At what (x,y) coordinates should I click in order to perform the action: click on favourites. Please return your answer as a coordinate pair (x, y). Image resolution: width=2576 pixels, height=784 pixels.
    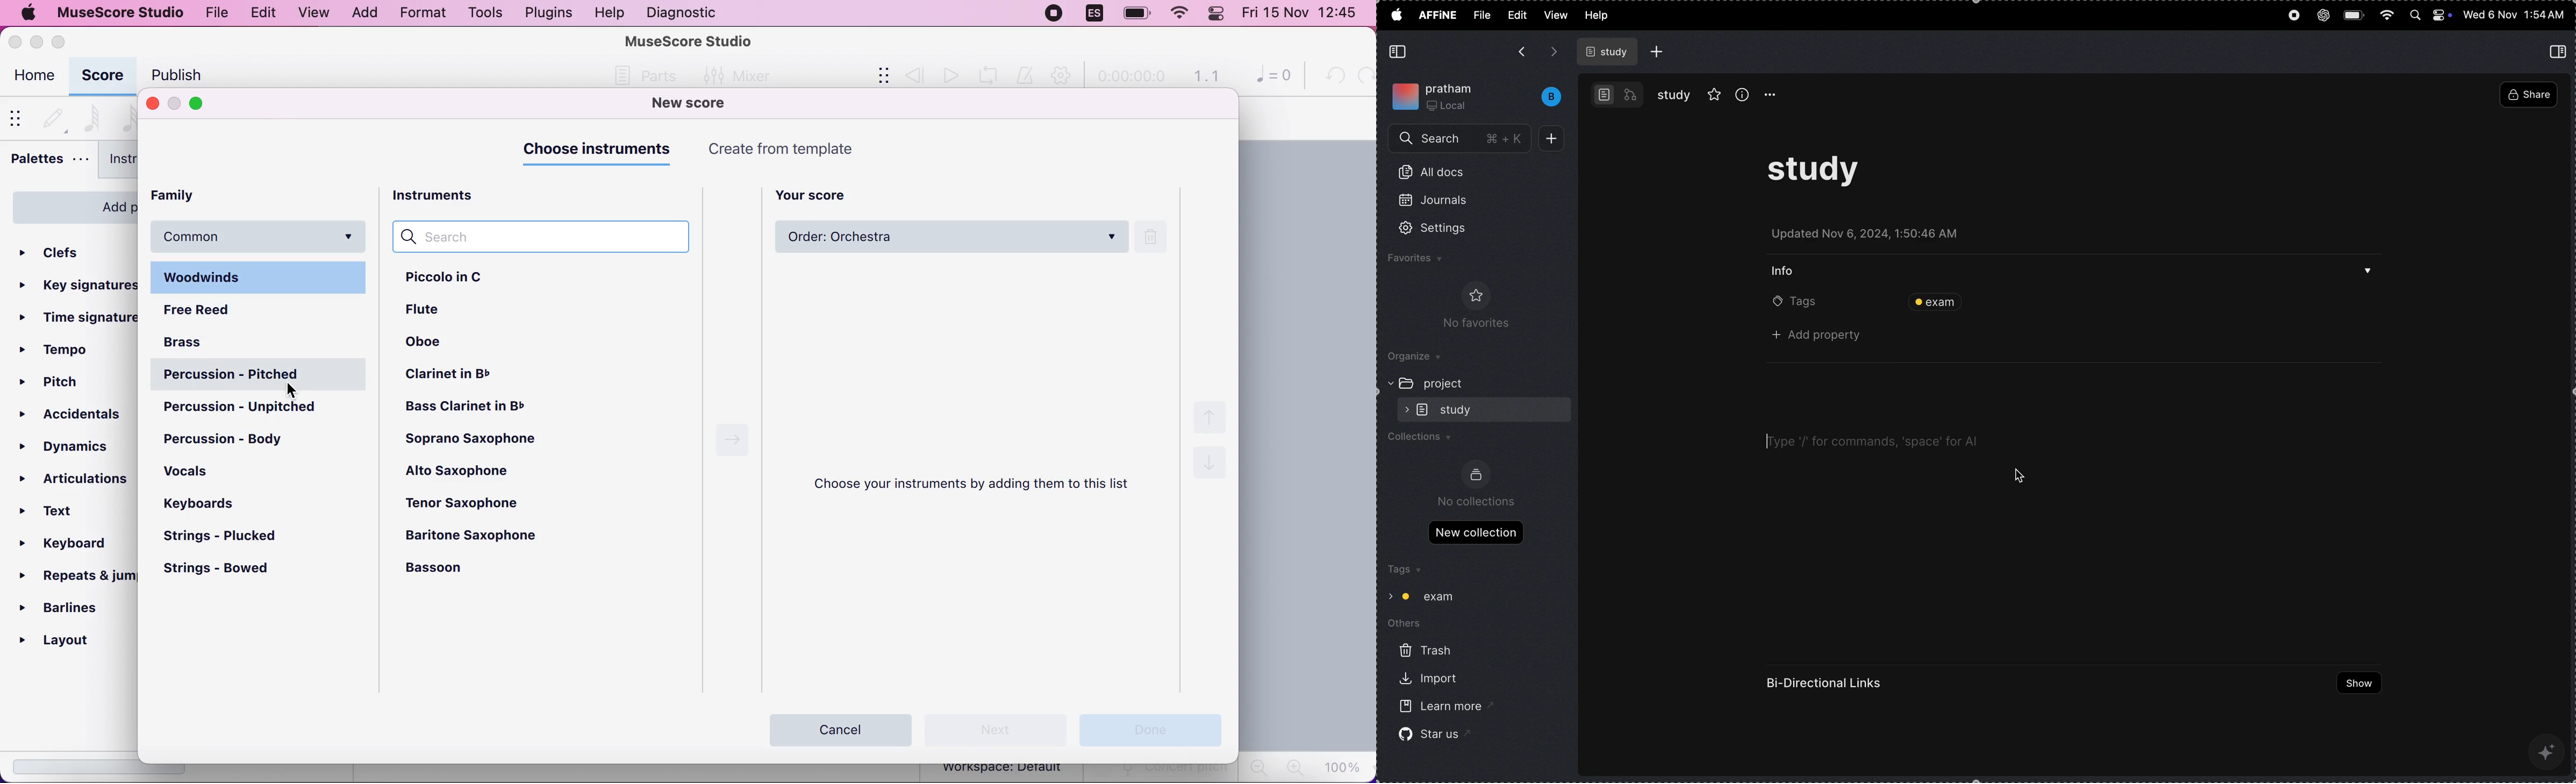
    Looking at the image, I should click on (1715, 93).